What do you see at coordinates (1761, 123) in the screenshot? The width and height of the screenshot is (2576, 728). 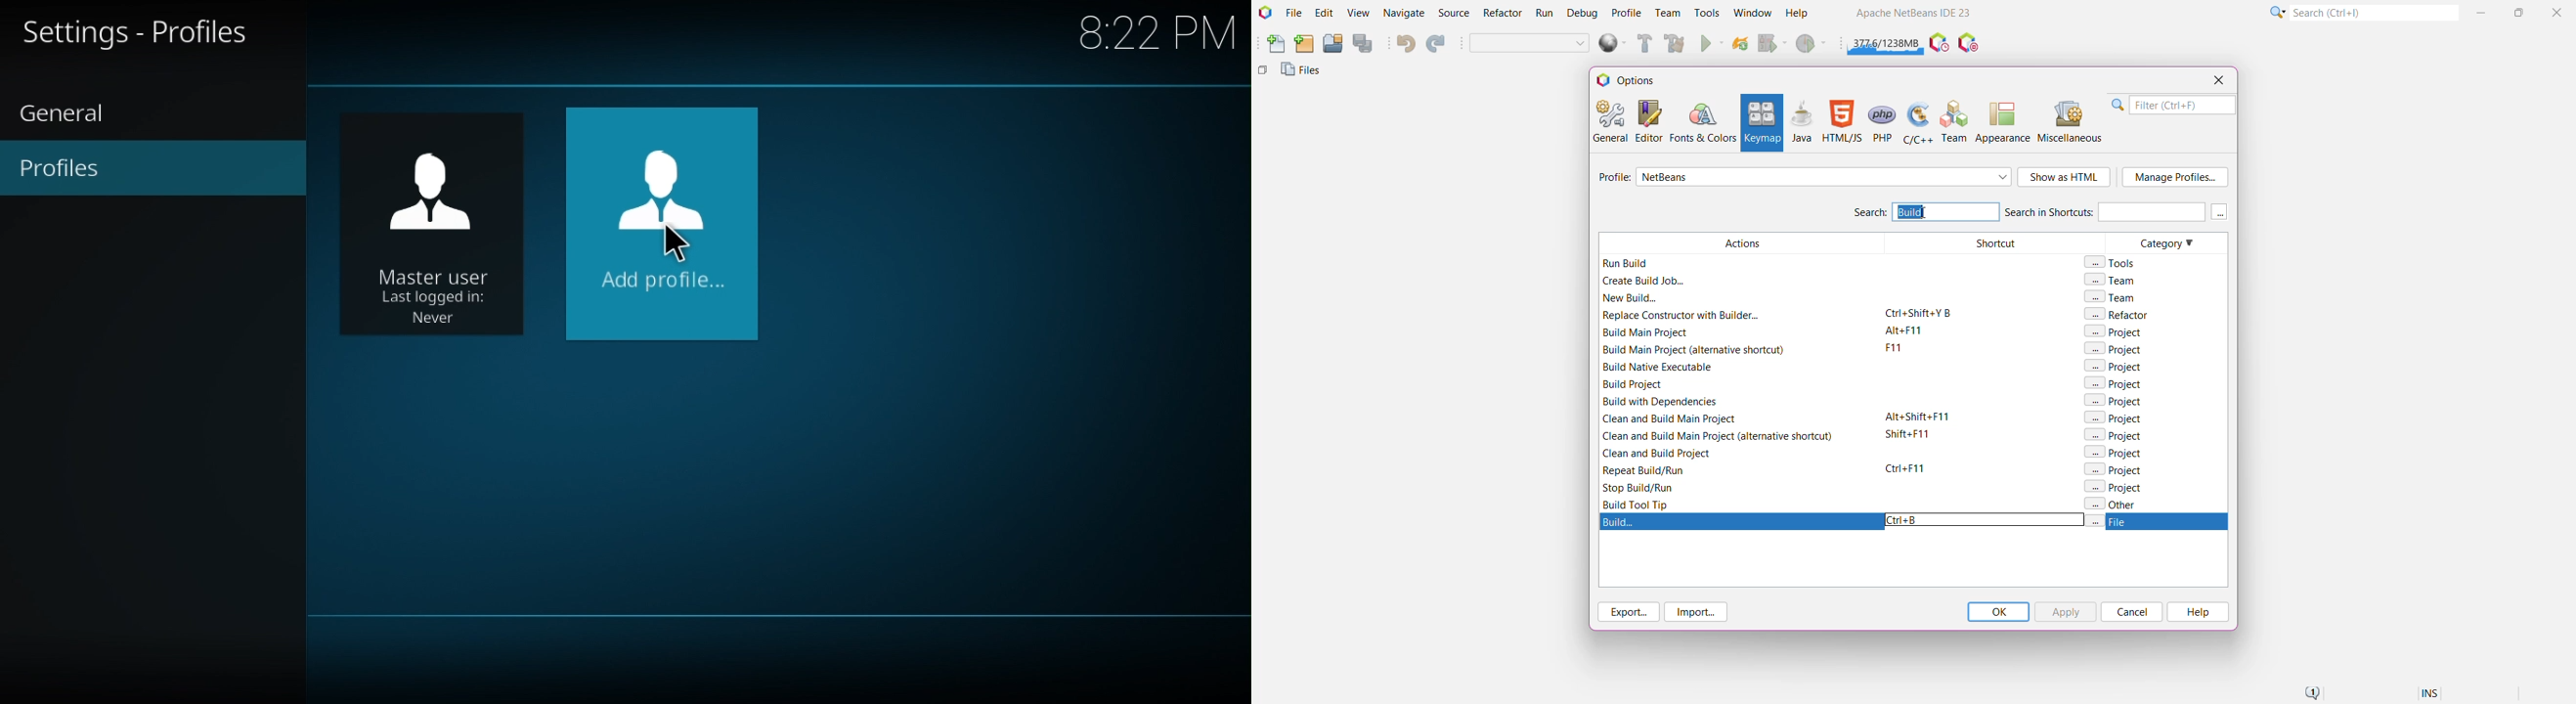 I see `Keymap` at bounding box center [1761, 123].